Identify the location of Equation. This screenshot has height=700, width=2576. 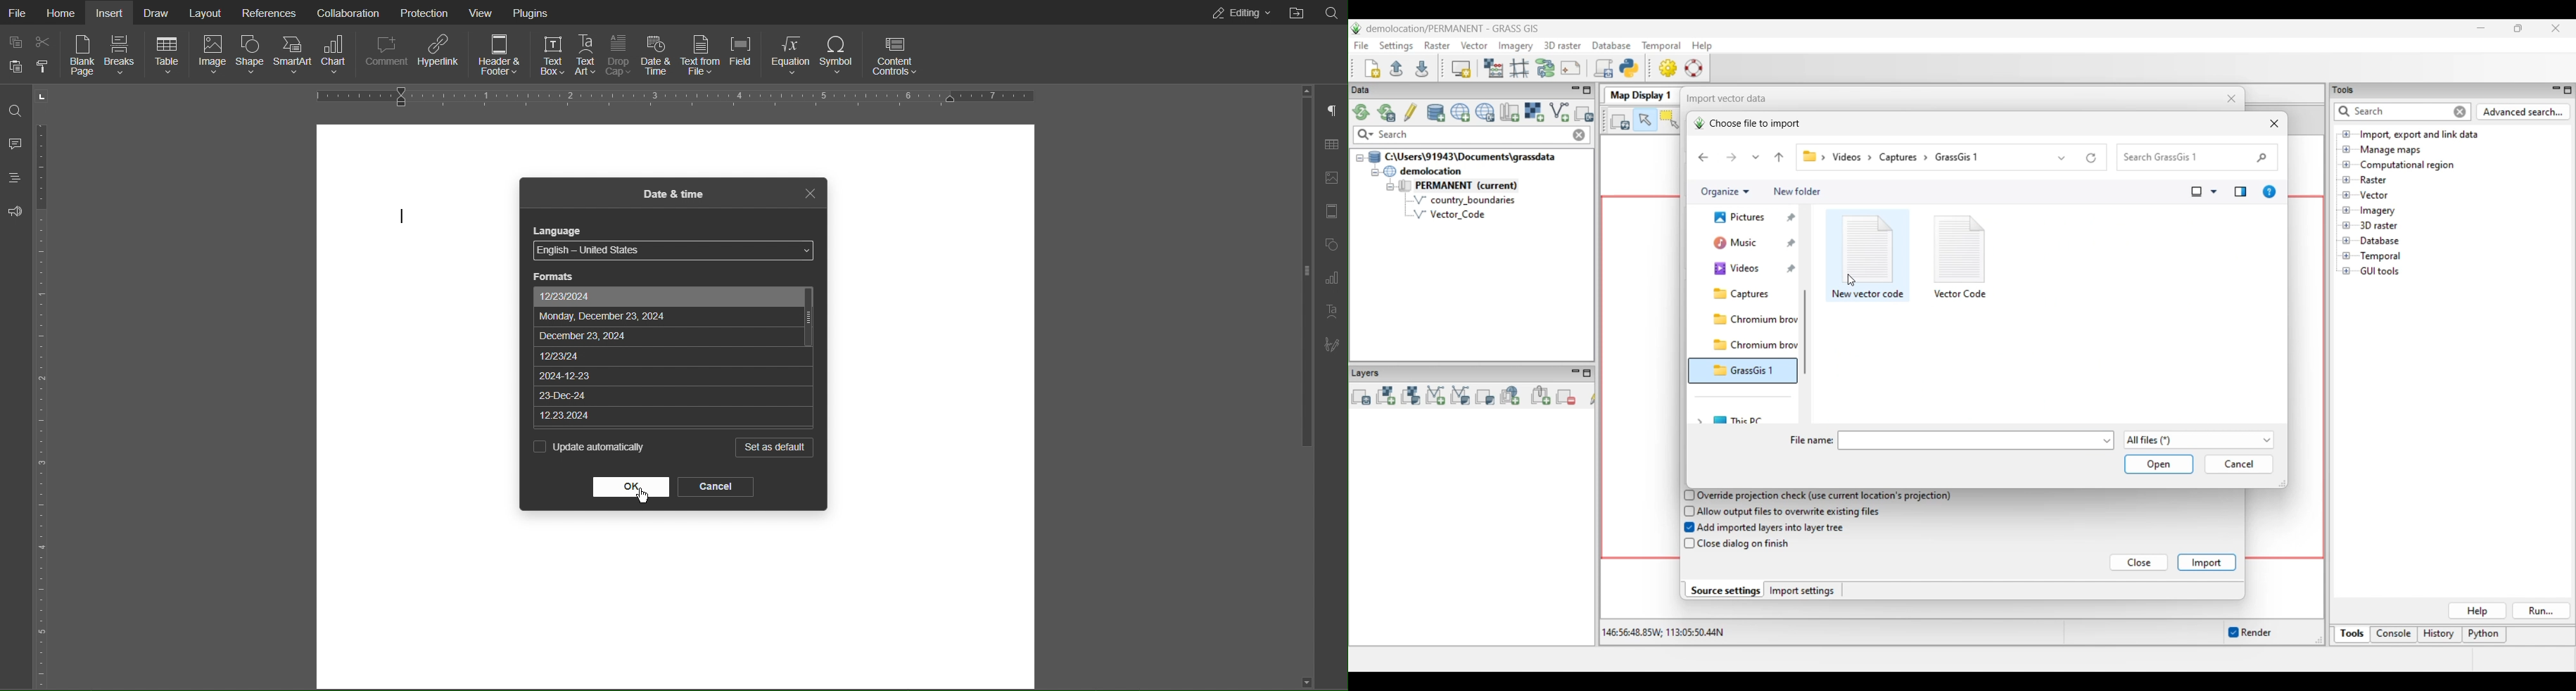
(792, 55).